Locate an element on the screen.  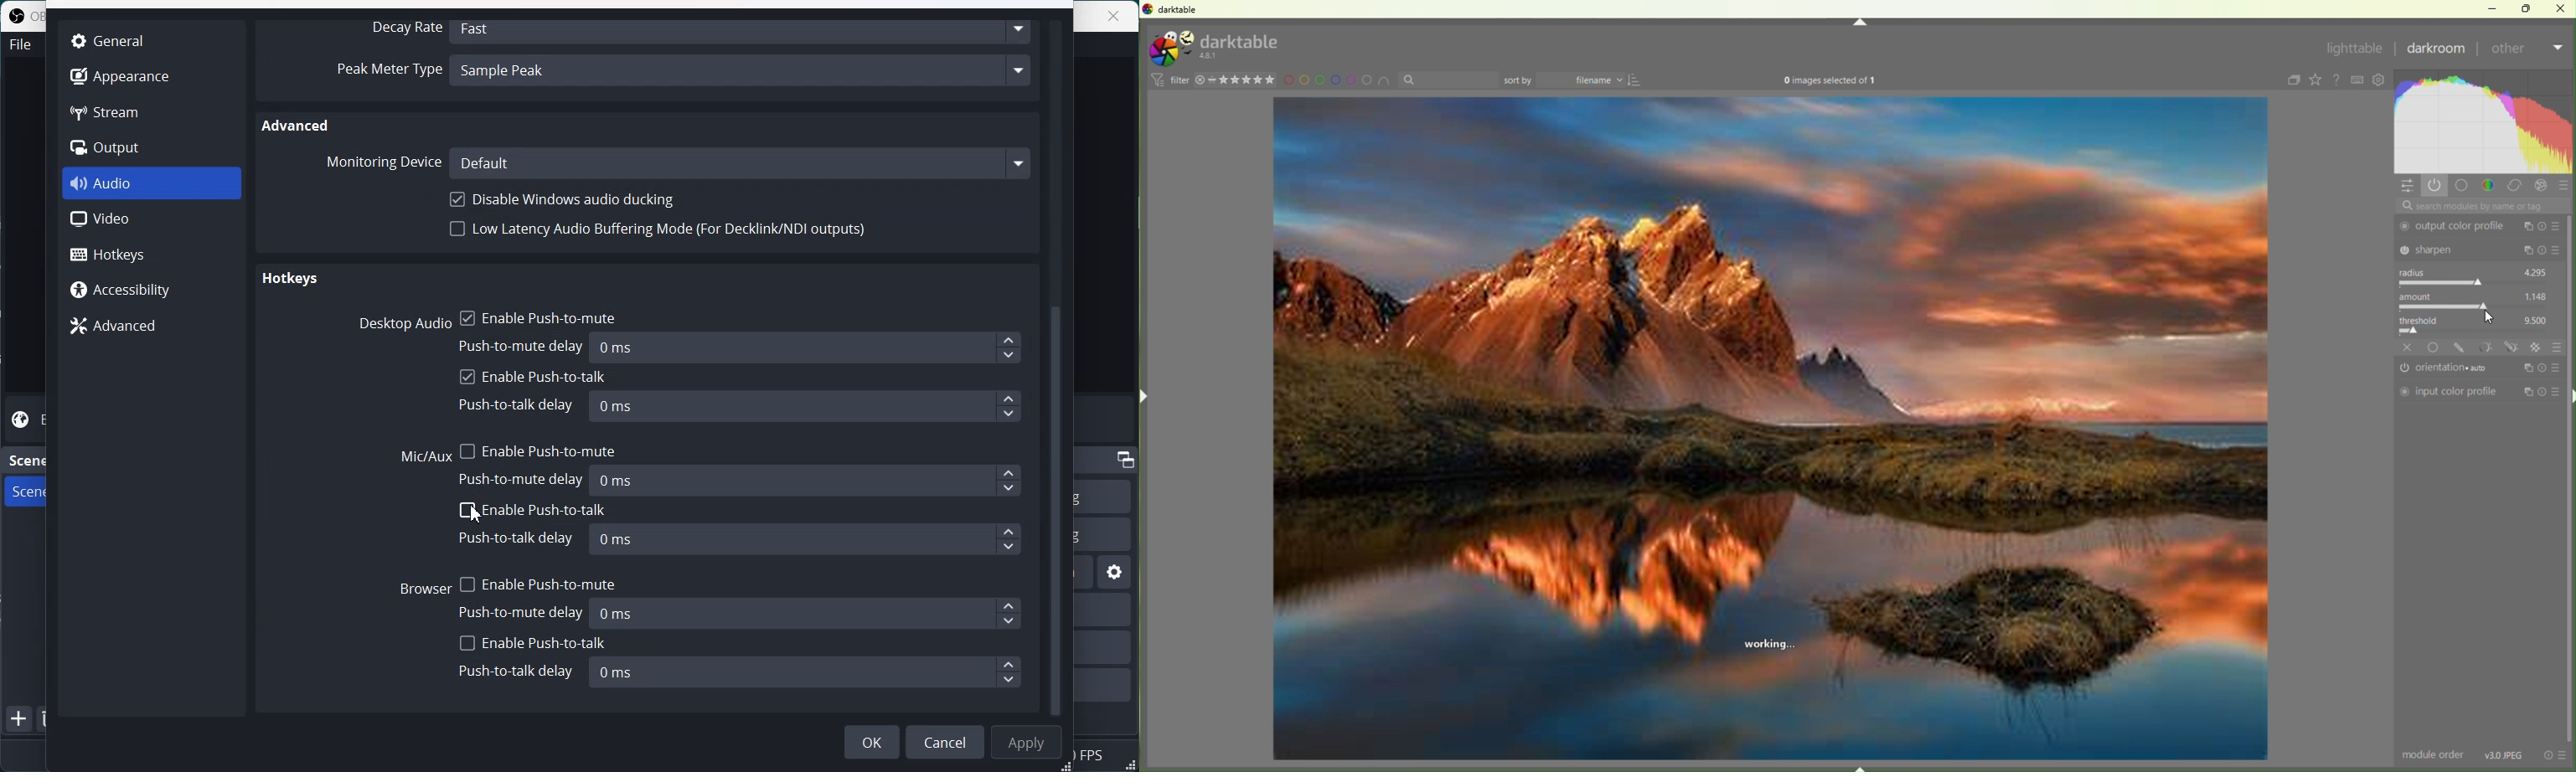
Appearance is located at coordinates (119, 75).